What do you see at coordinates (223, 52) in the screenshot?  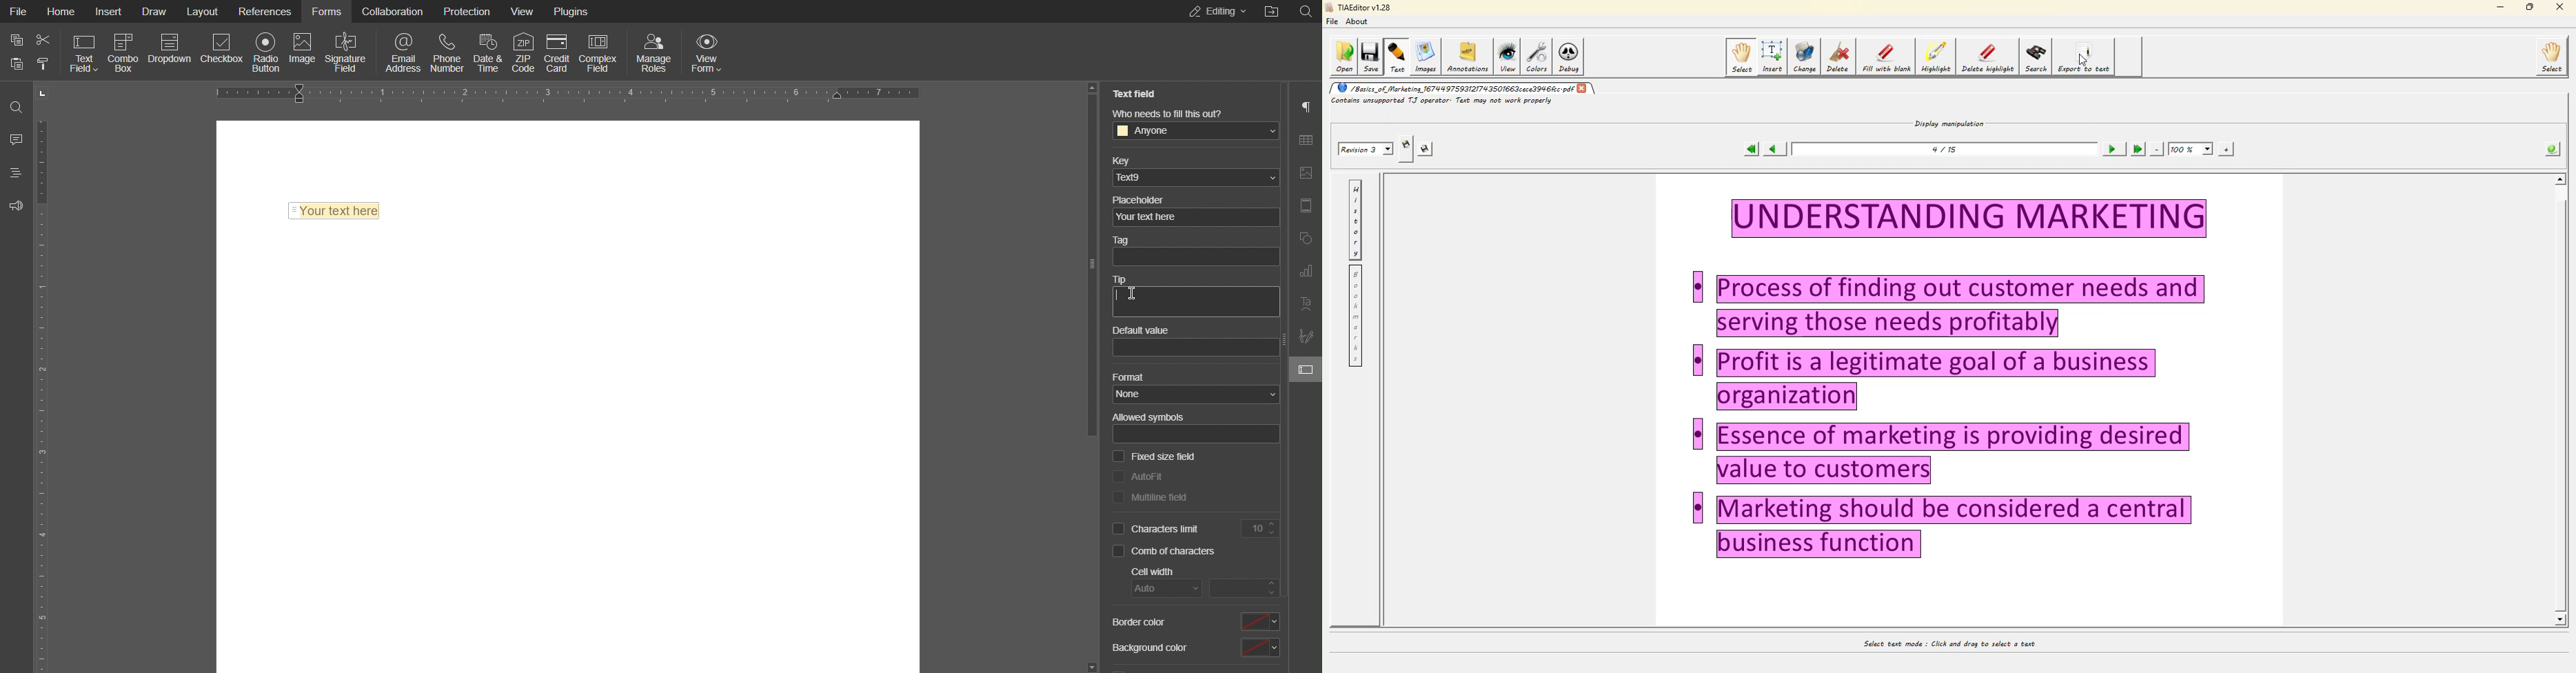 I see `Checkbox` at bounding box center [223, 52].